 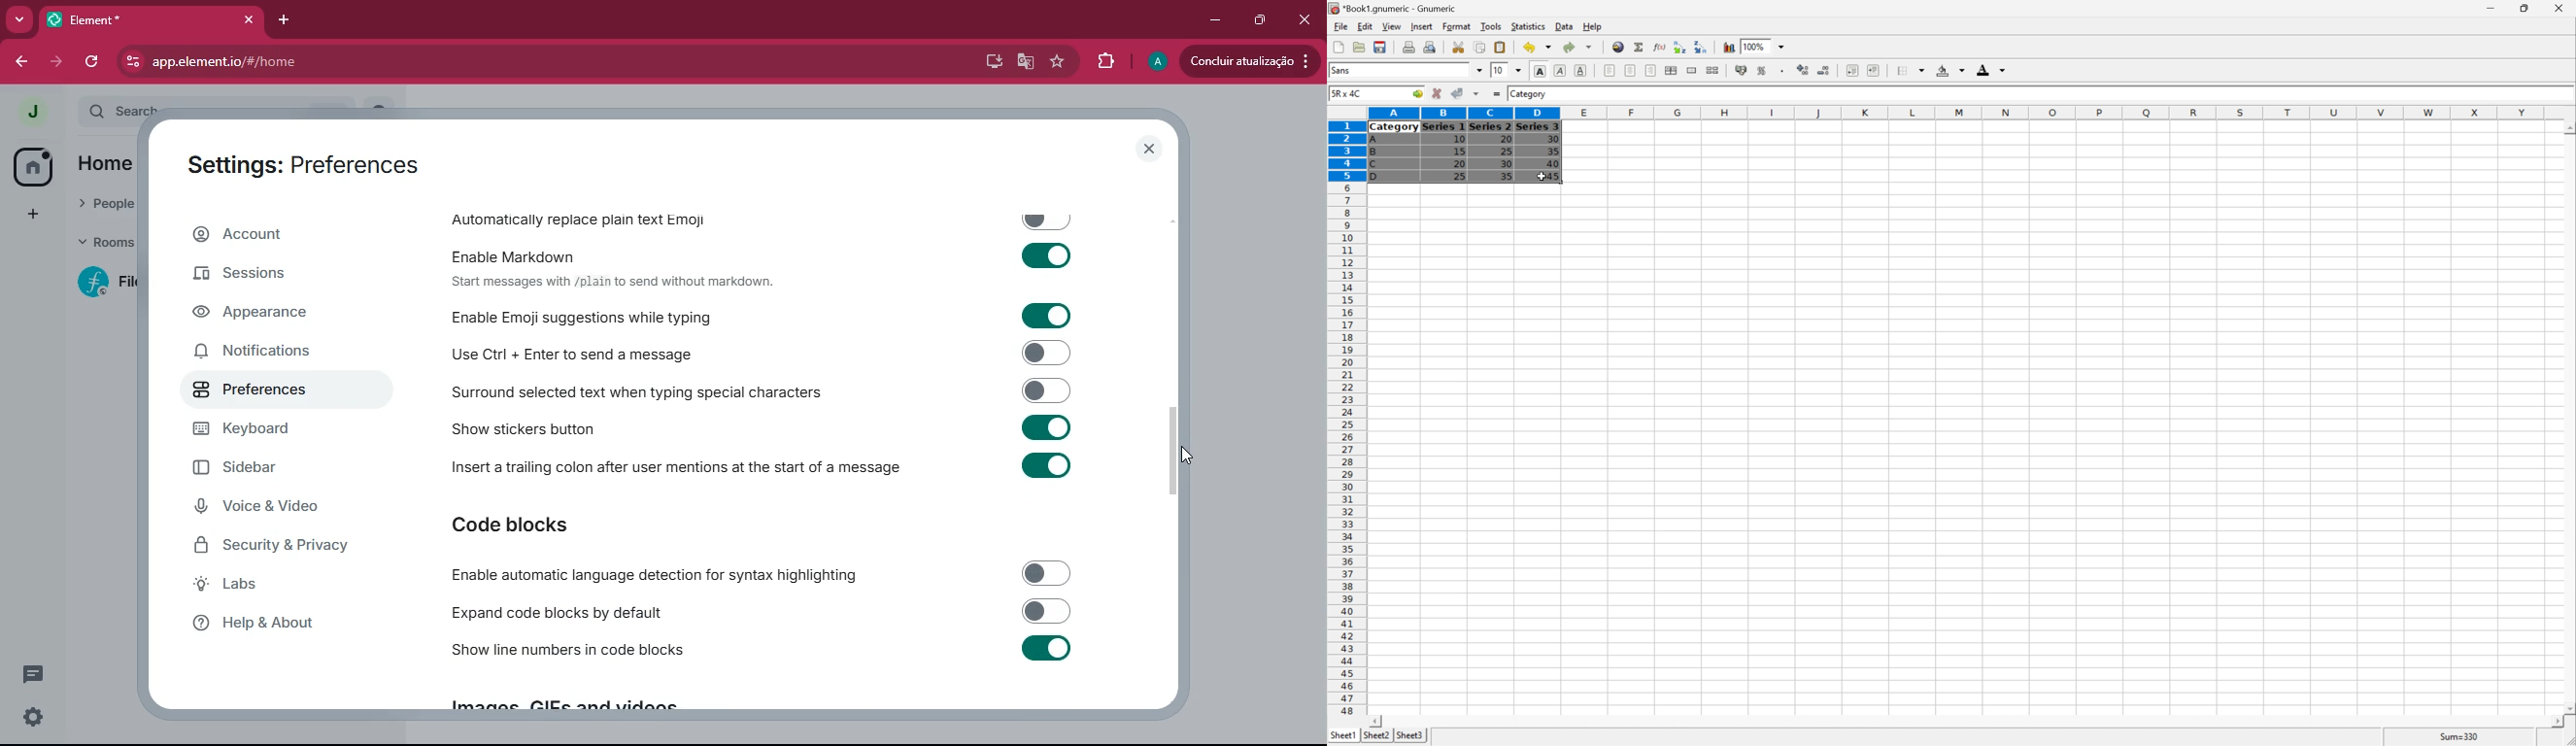 What do you see at coordinates (281, 628) in the screenshot?
I see `help` at bounding box center [281, 628].